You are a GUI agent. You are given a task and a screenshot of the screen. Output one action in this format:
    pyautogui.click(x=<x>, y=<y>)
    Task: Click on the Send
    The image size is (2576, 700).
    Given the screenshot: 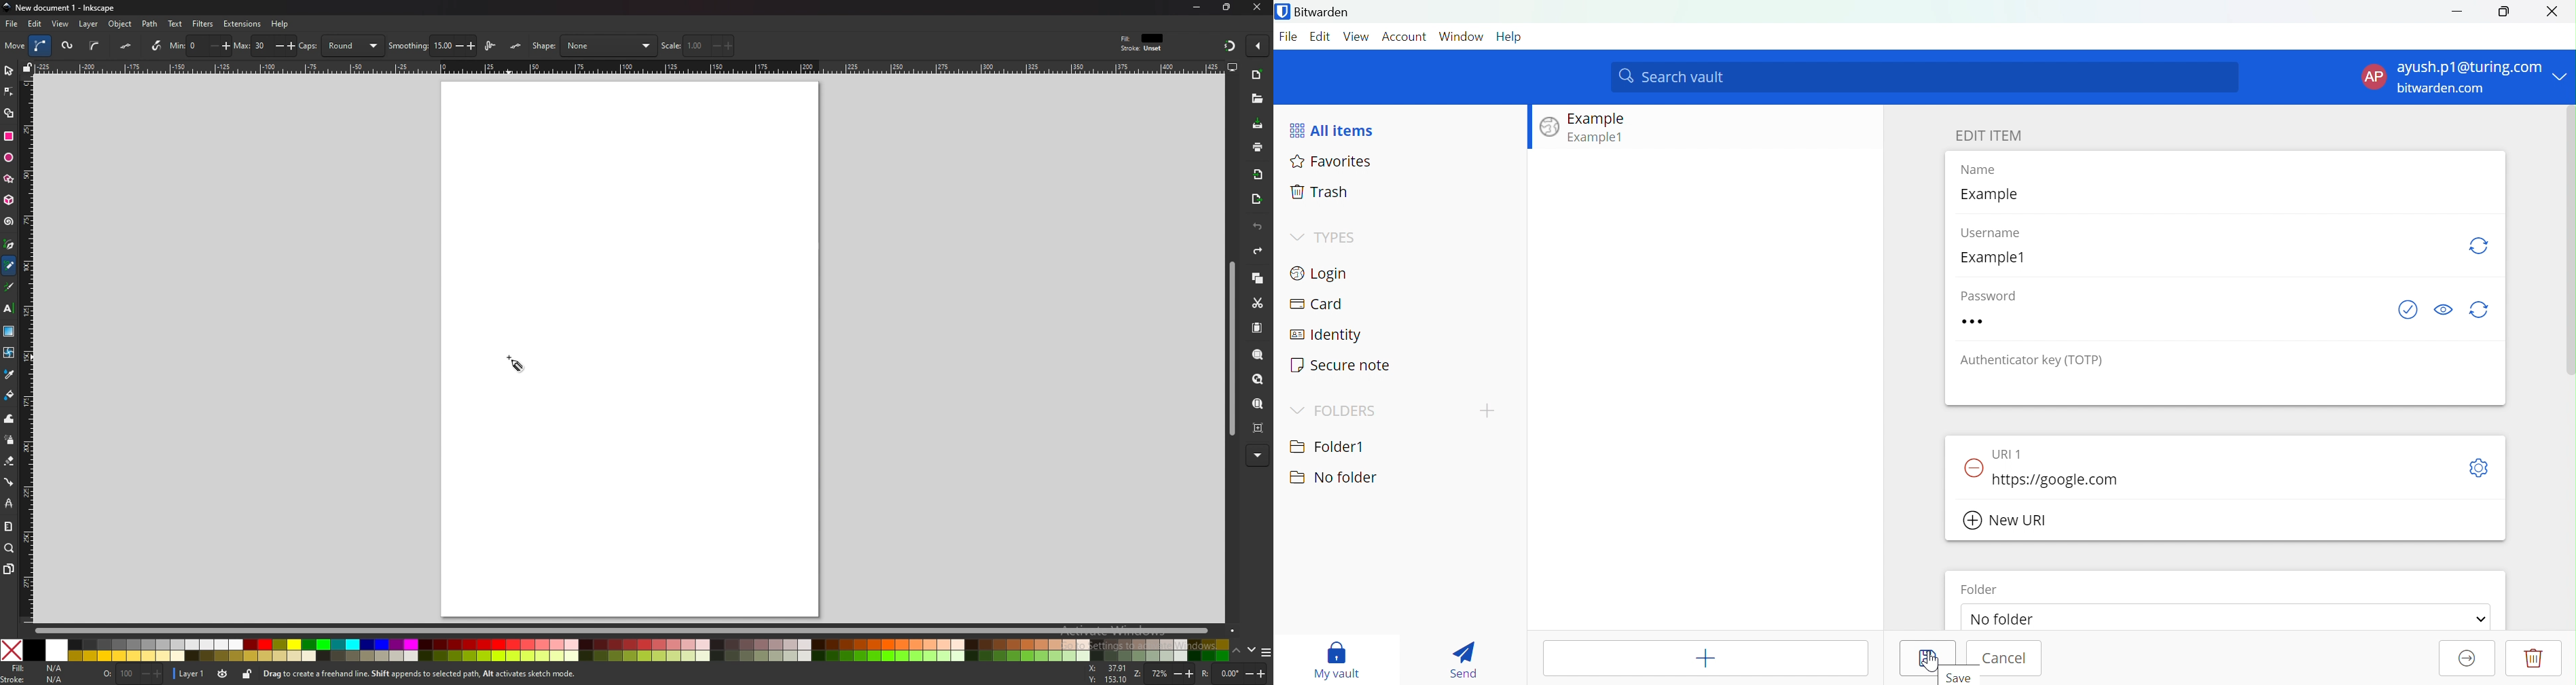 What is the action you would take?
    pyautogui.click(x=1463, y=660)
    